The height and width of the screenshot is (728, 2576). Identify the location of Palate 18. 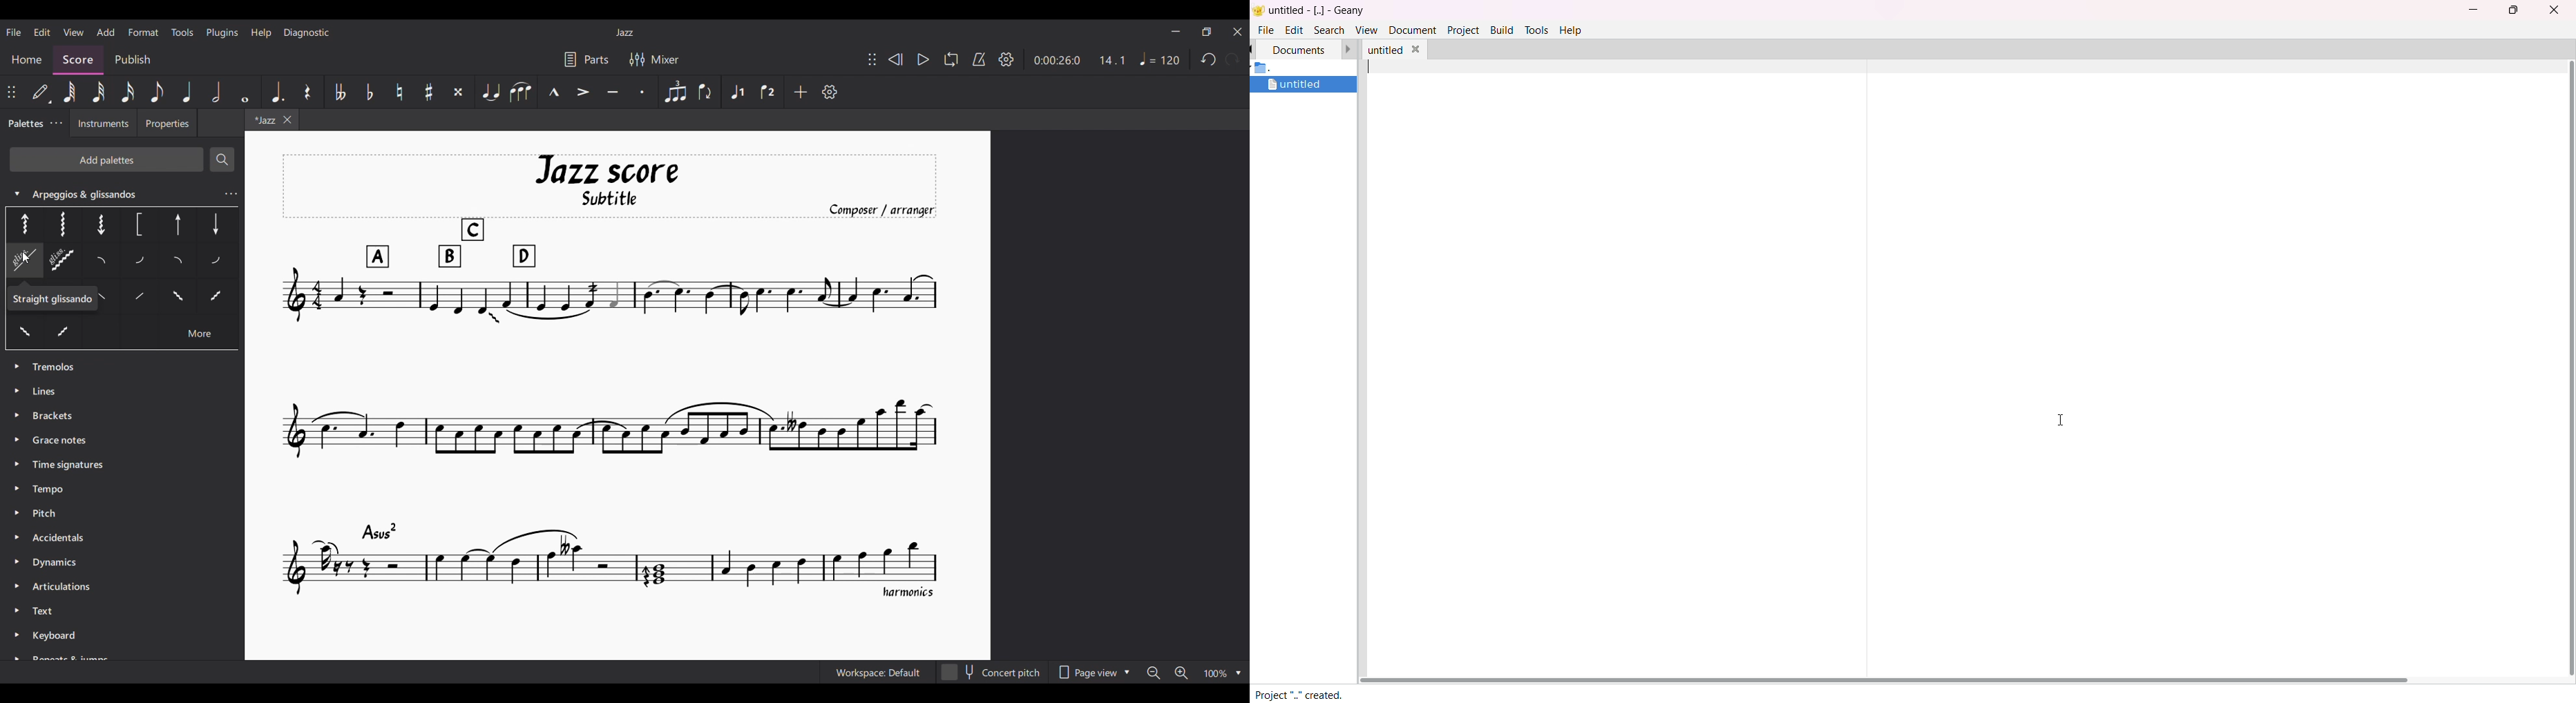
(24, 333).